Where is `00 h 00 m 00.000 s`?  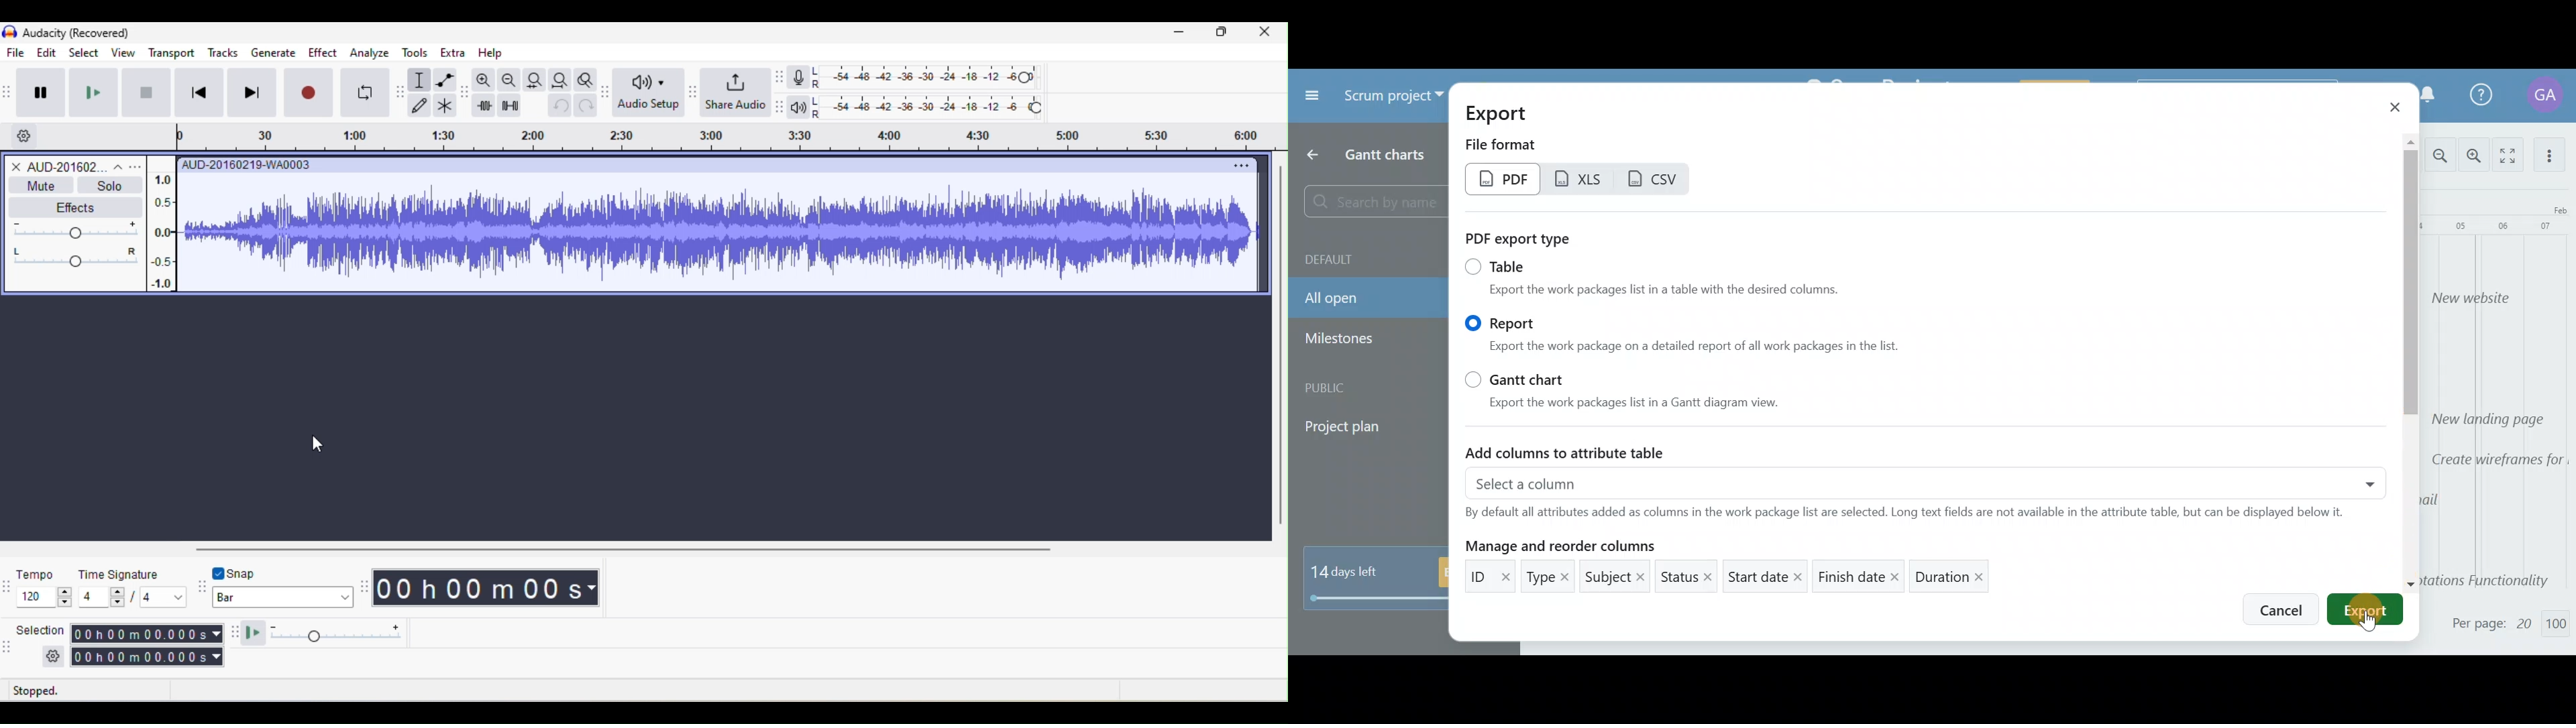
00 h 00 m 00.000 s is located at coordinates (151, 645).